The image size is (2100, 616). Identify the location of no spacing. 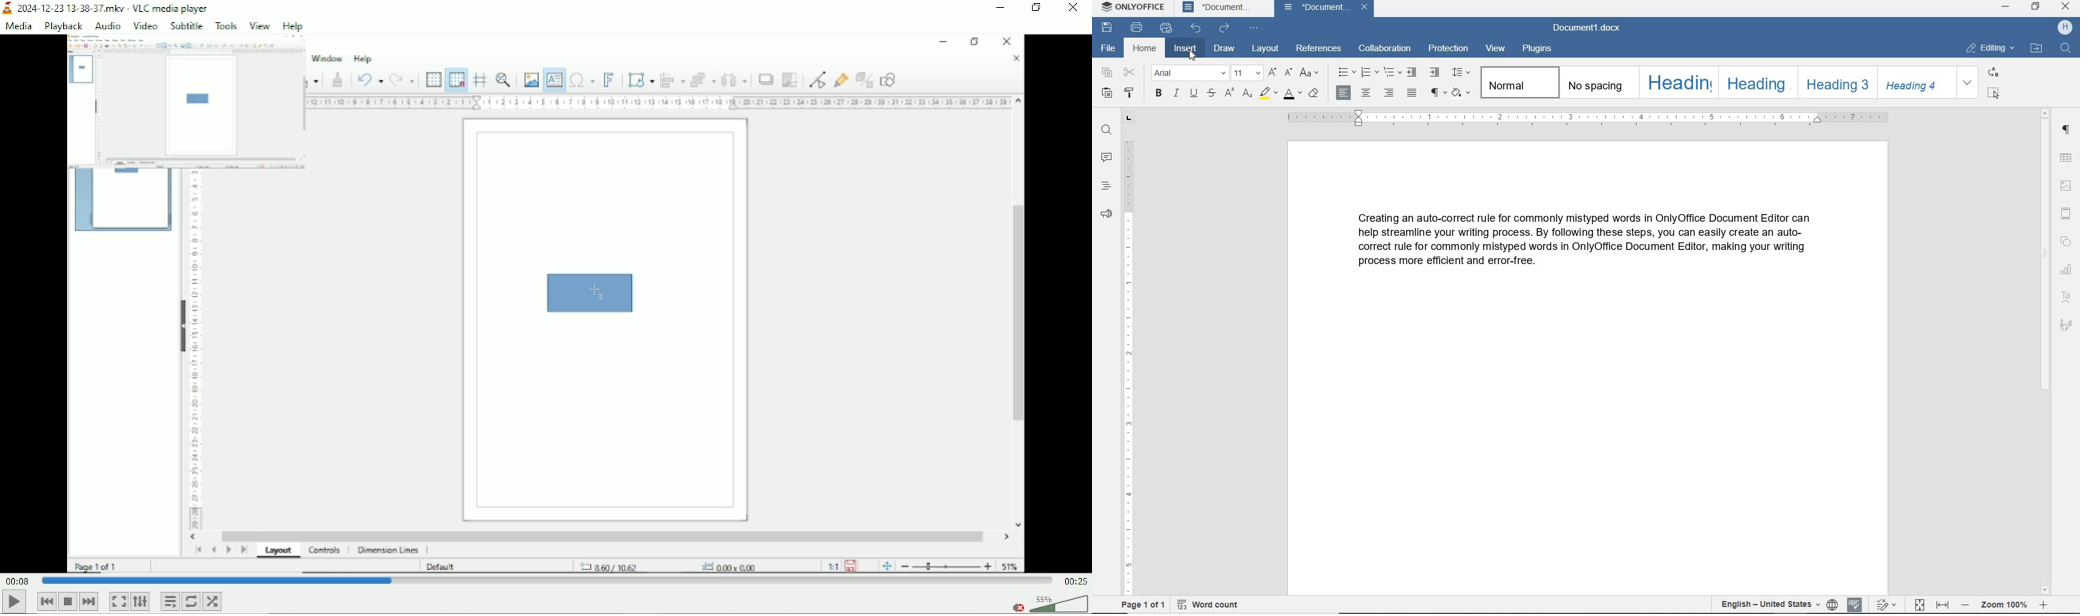
(1597, 83).